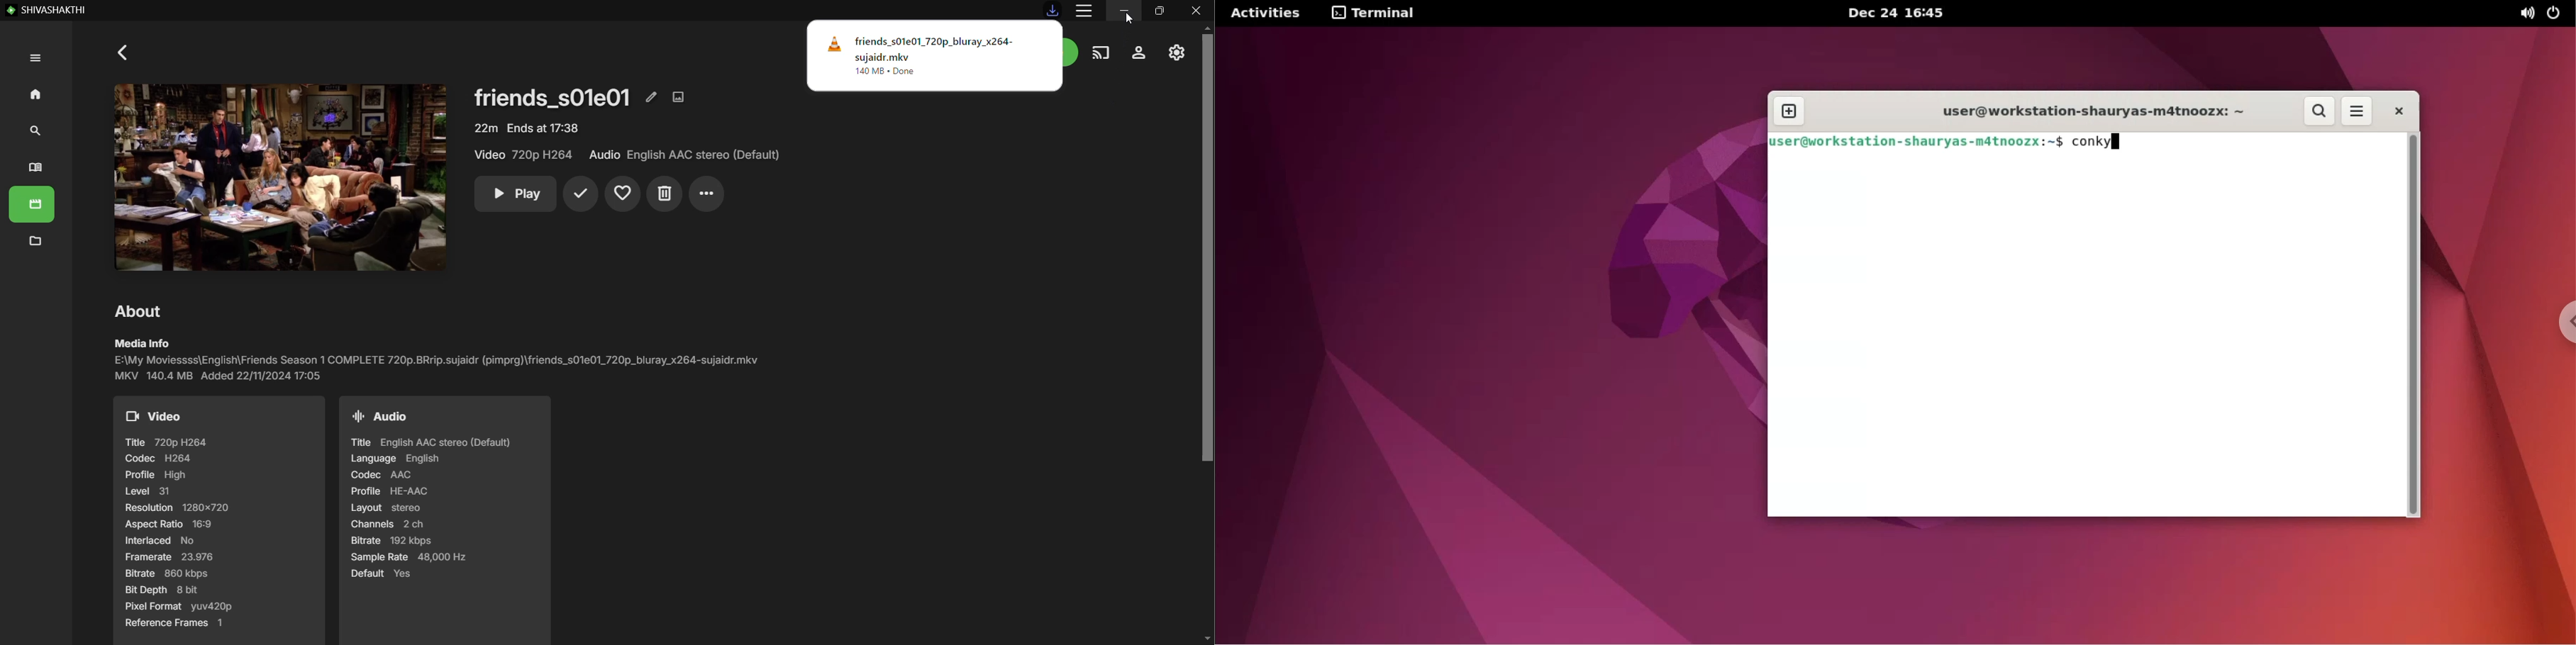 This screenshot has width=2576, height=672. Describe the element at coordinates (1140, 53) in the screenshot. I see `Settings` at that location.